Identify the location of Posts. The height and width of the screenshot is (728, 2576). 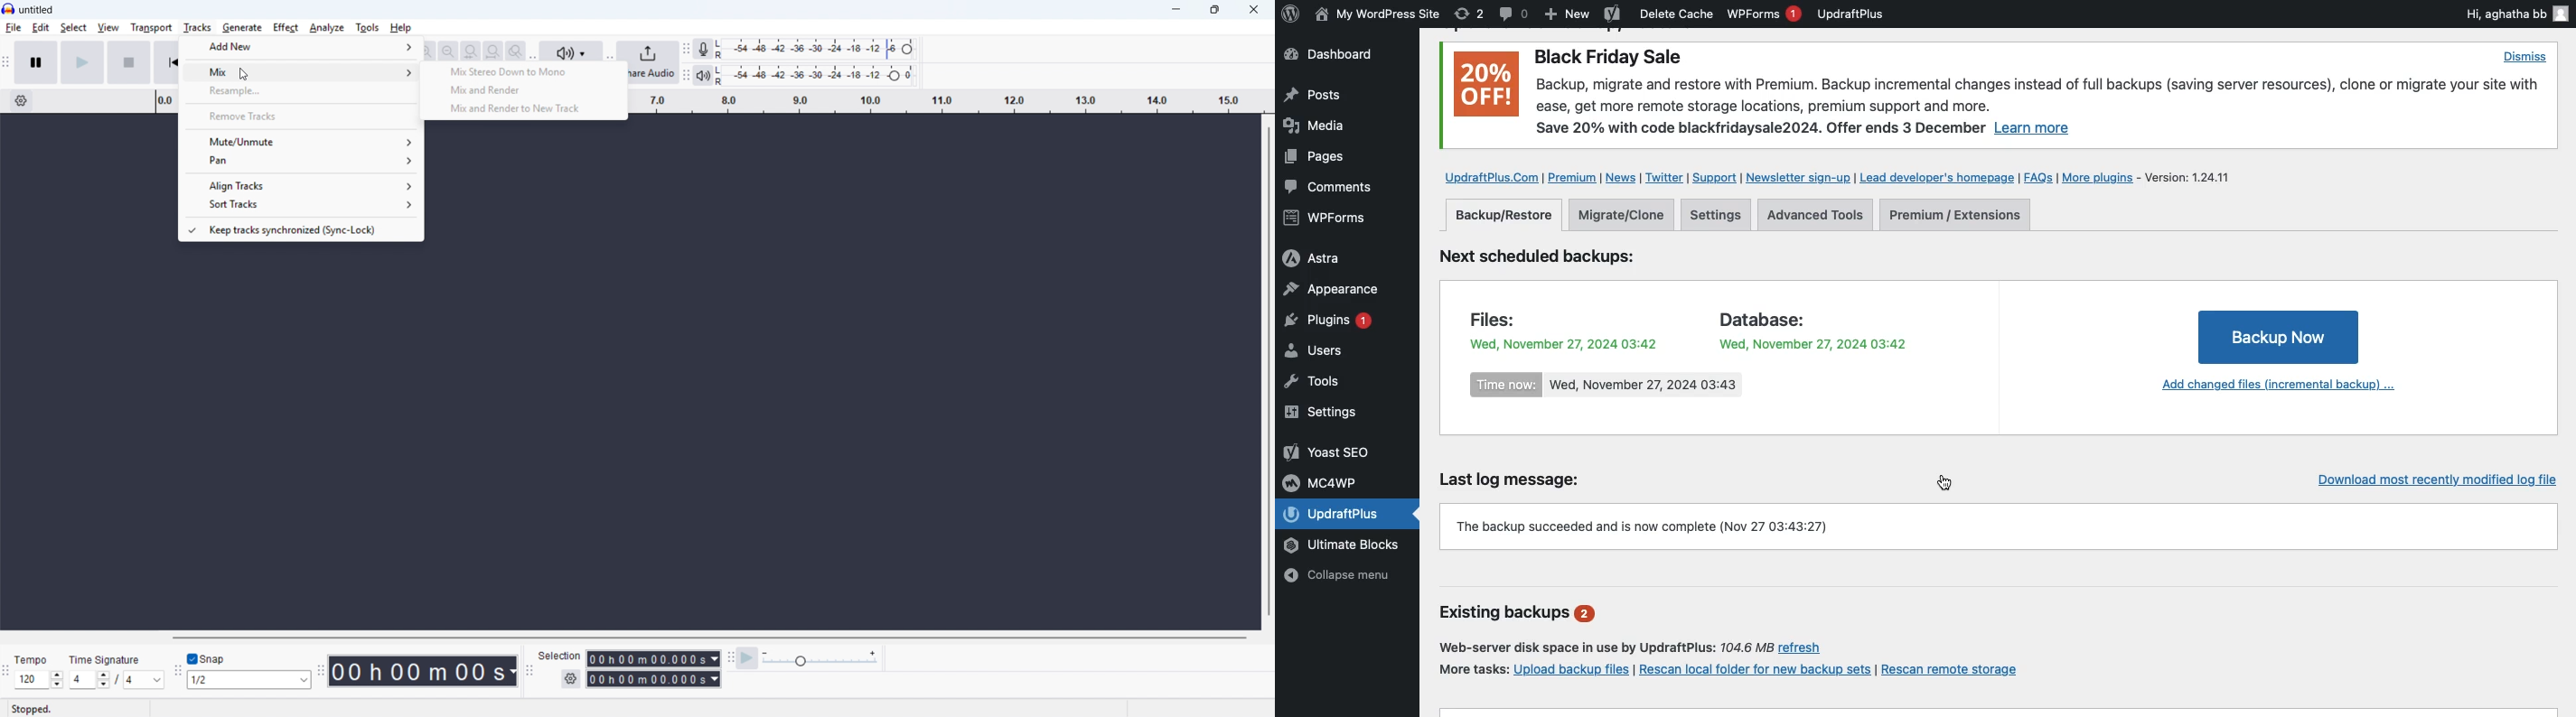
(1311, 95).